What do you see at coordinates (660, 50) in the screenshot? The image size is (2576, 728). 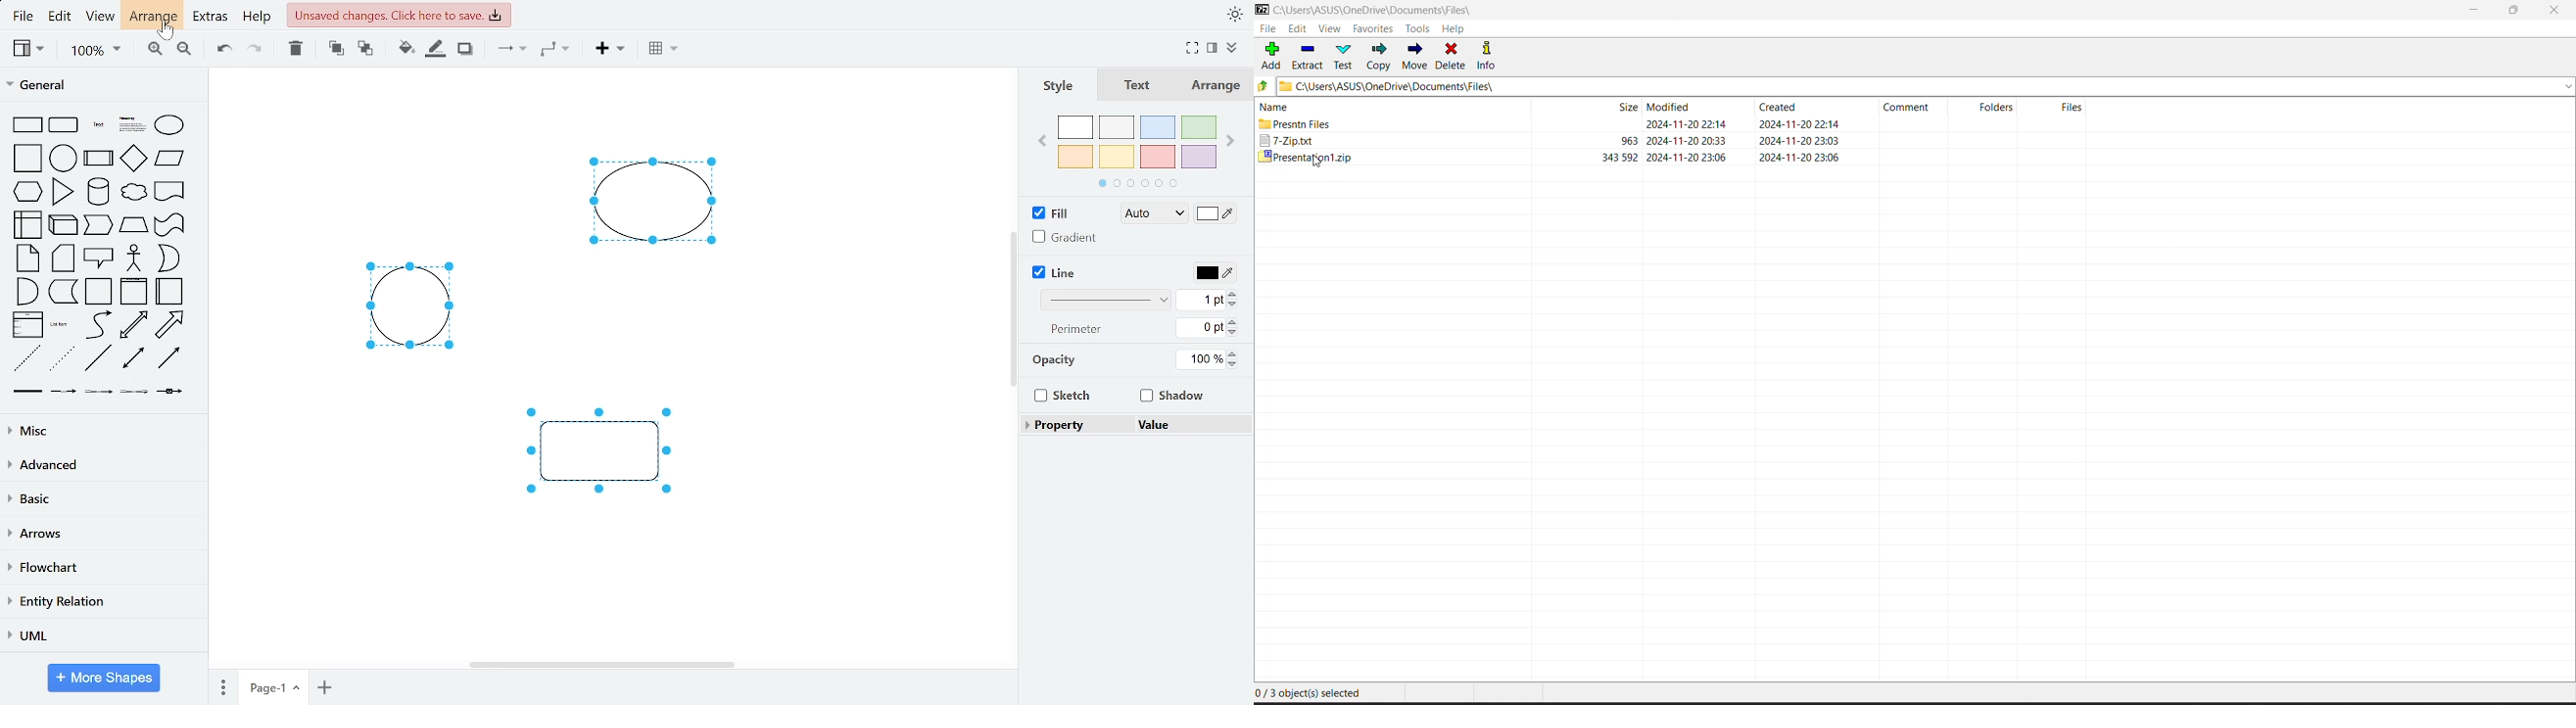 I see `table` at bounding box center [660, 50].